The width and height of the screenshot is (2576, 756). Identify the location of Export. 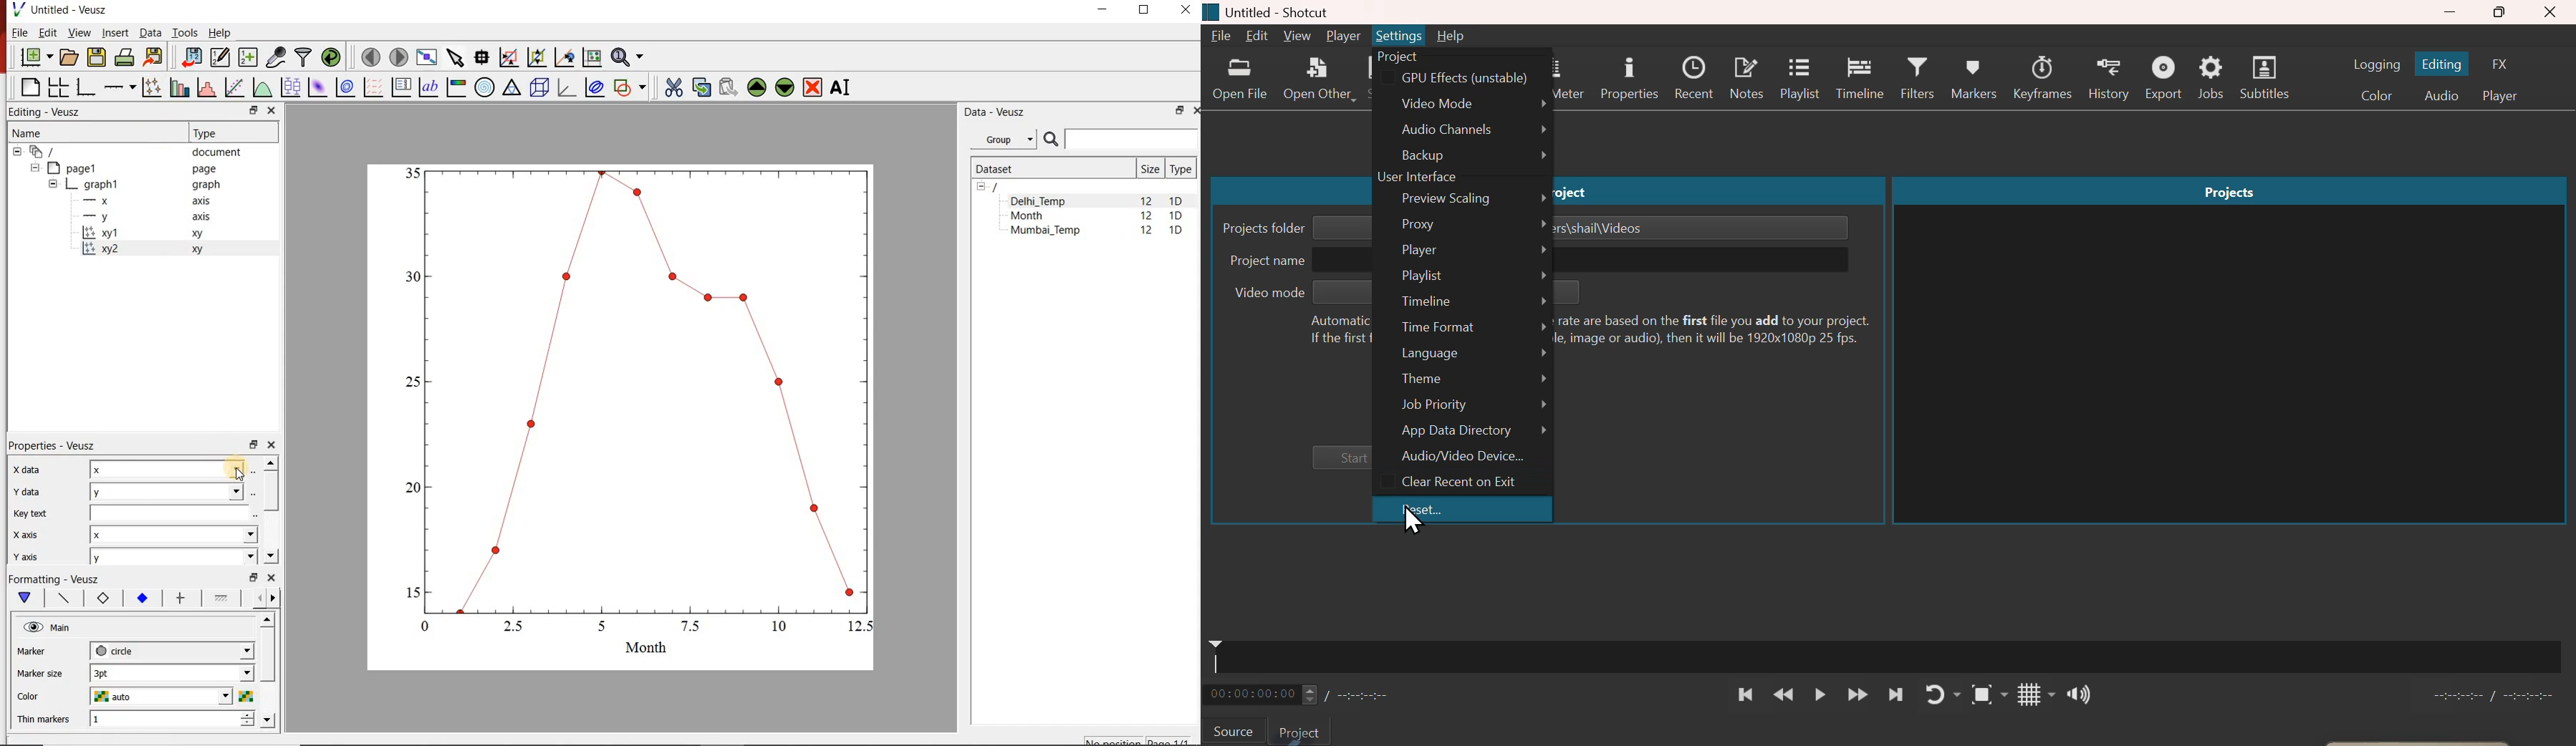
(2165, 77).